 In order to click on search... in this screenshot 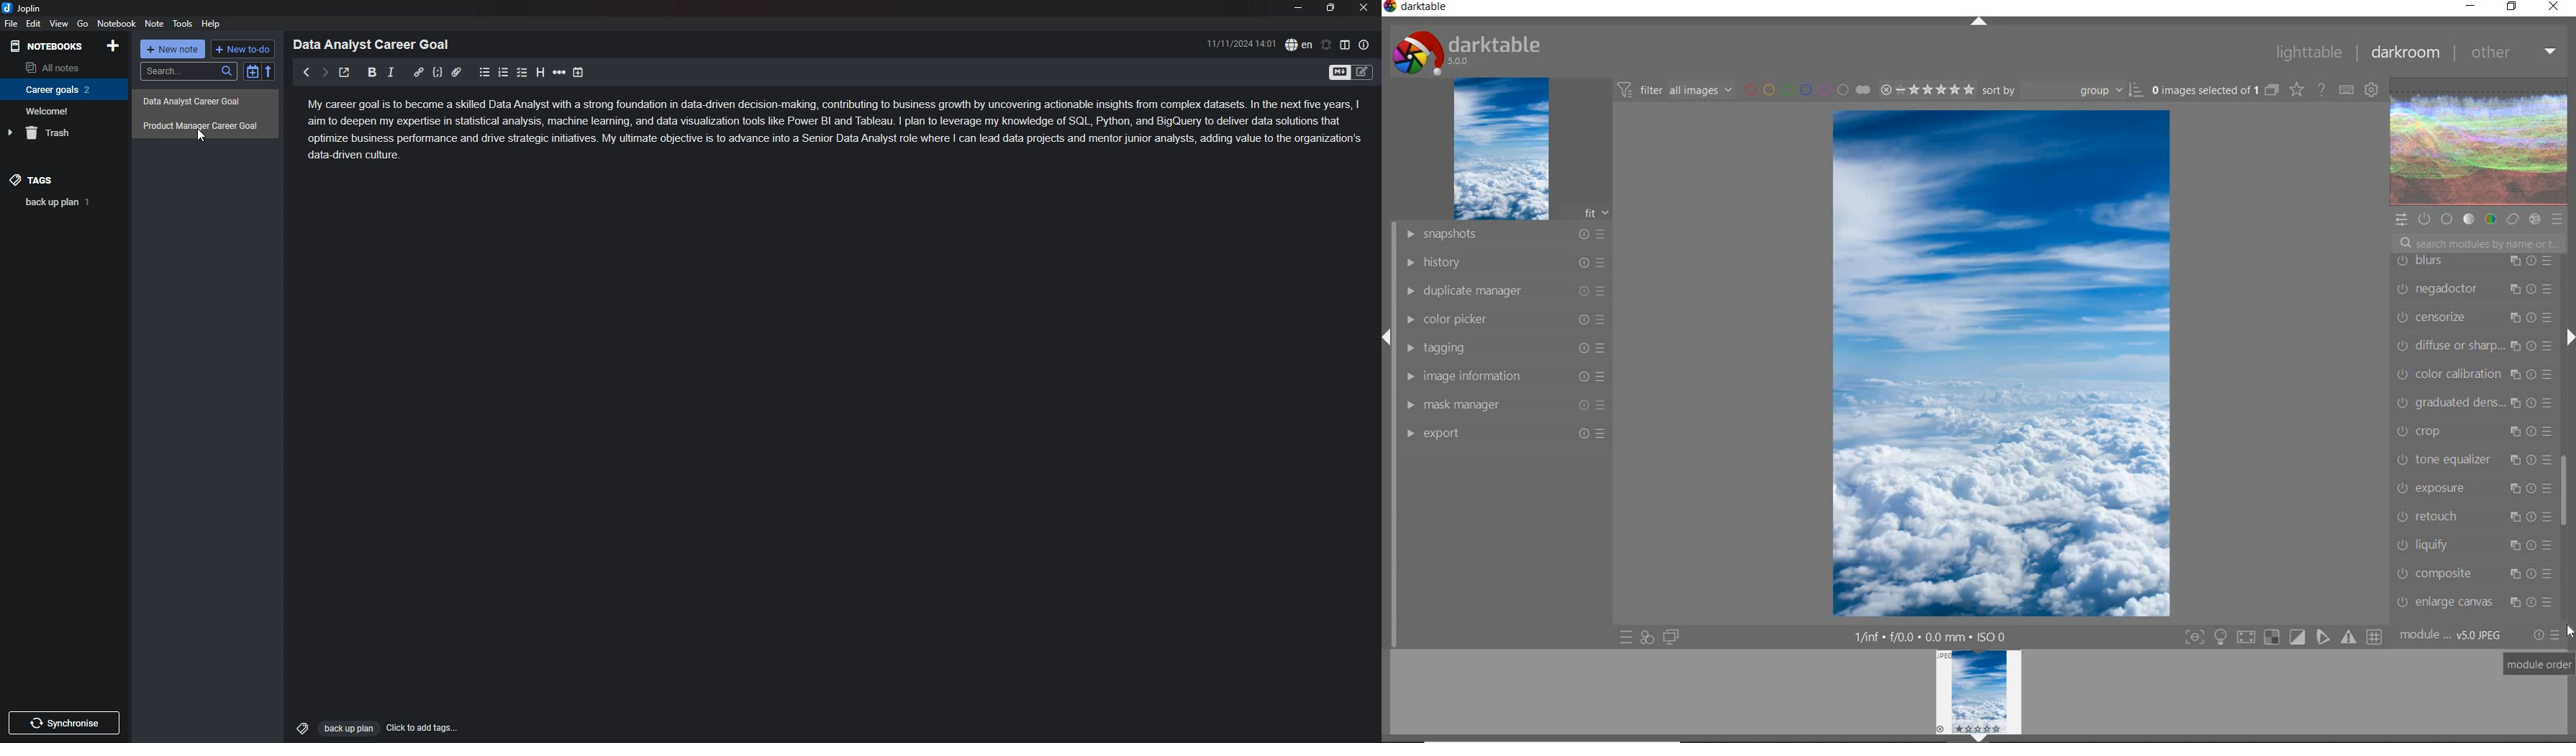, I will do `click(188, 71)`.